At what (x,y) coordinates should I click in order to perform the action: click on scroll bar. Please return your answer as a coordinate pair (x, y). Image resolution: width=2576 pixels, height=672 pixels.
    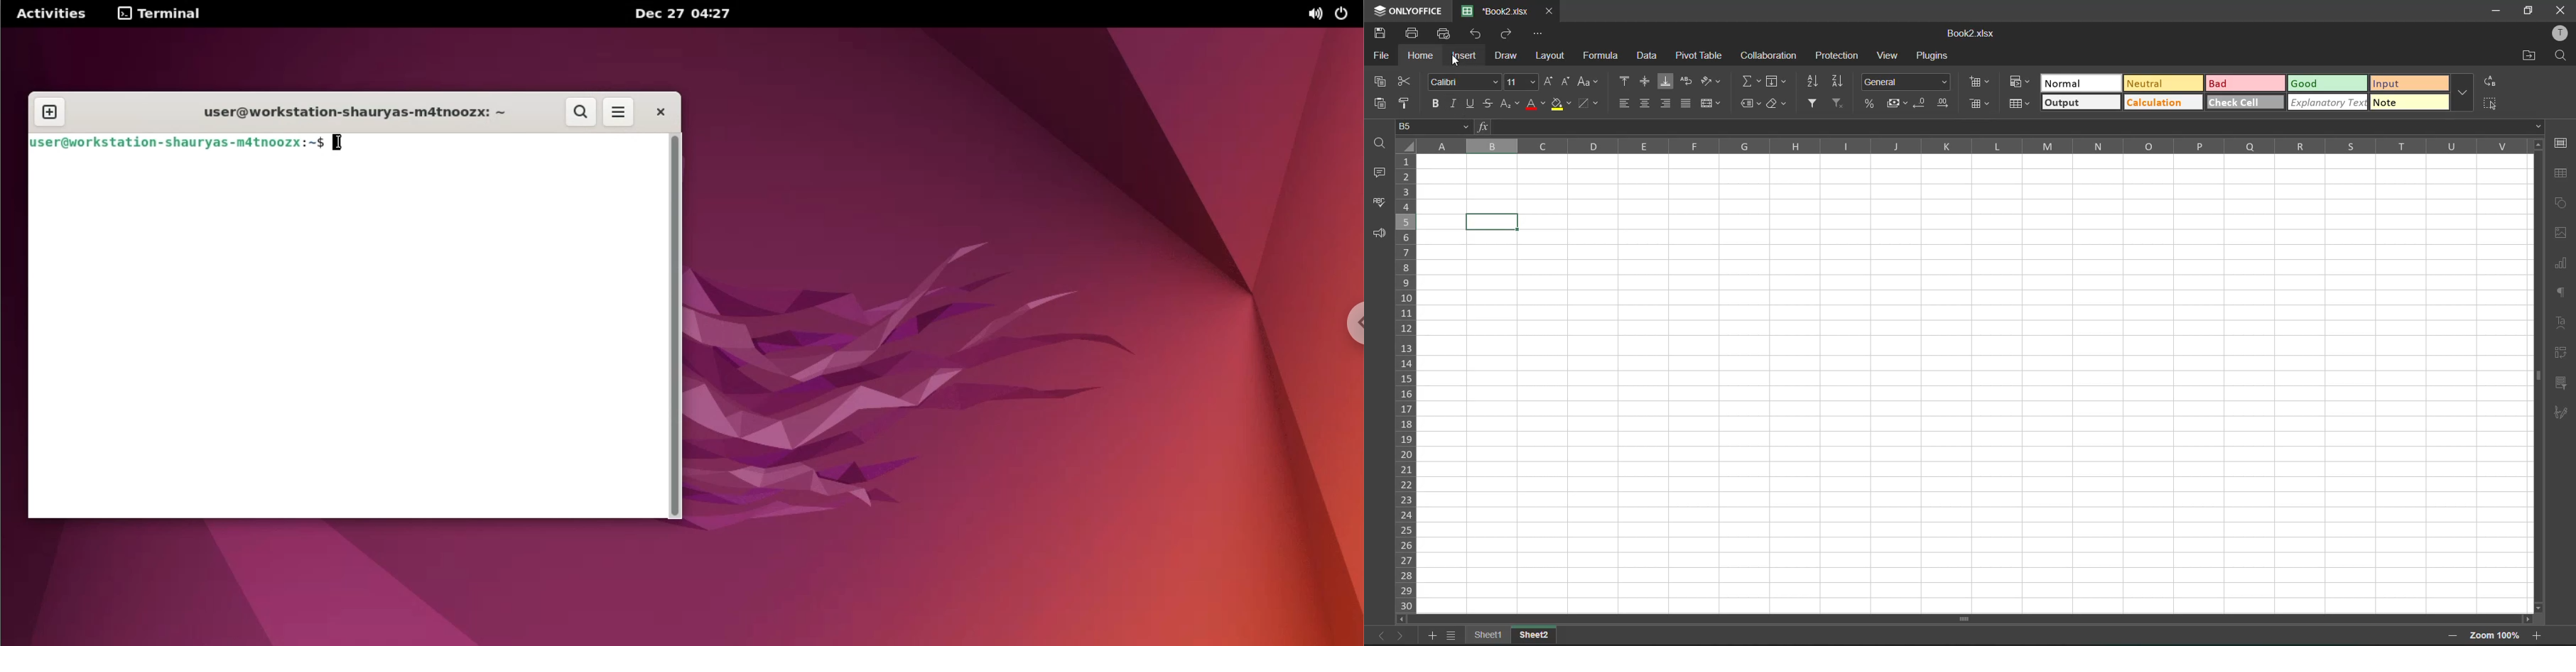
    Looking at the image, I should click on (1952, 620).